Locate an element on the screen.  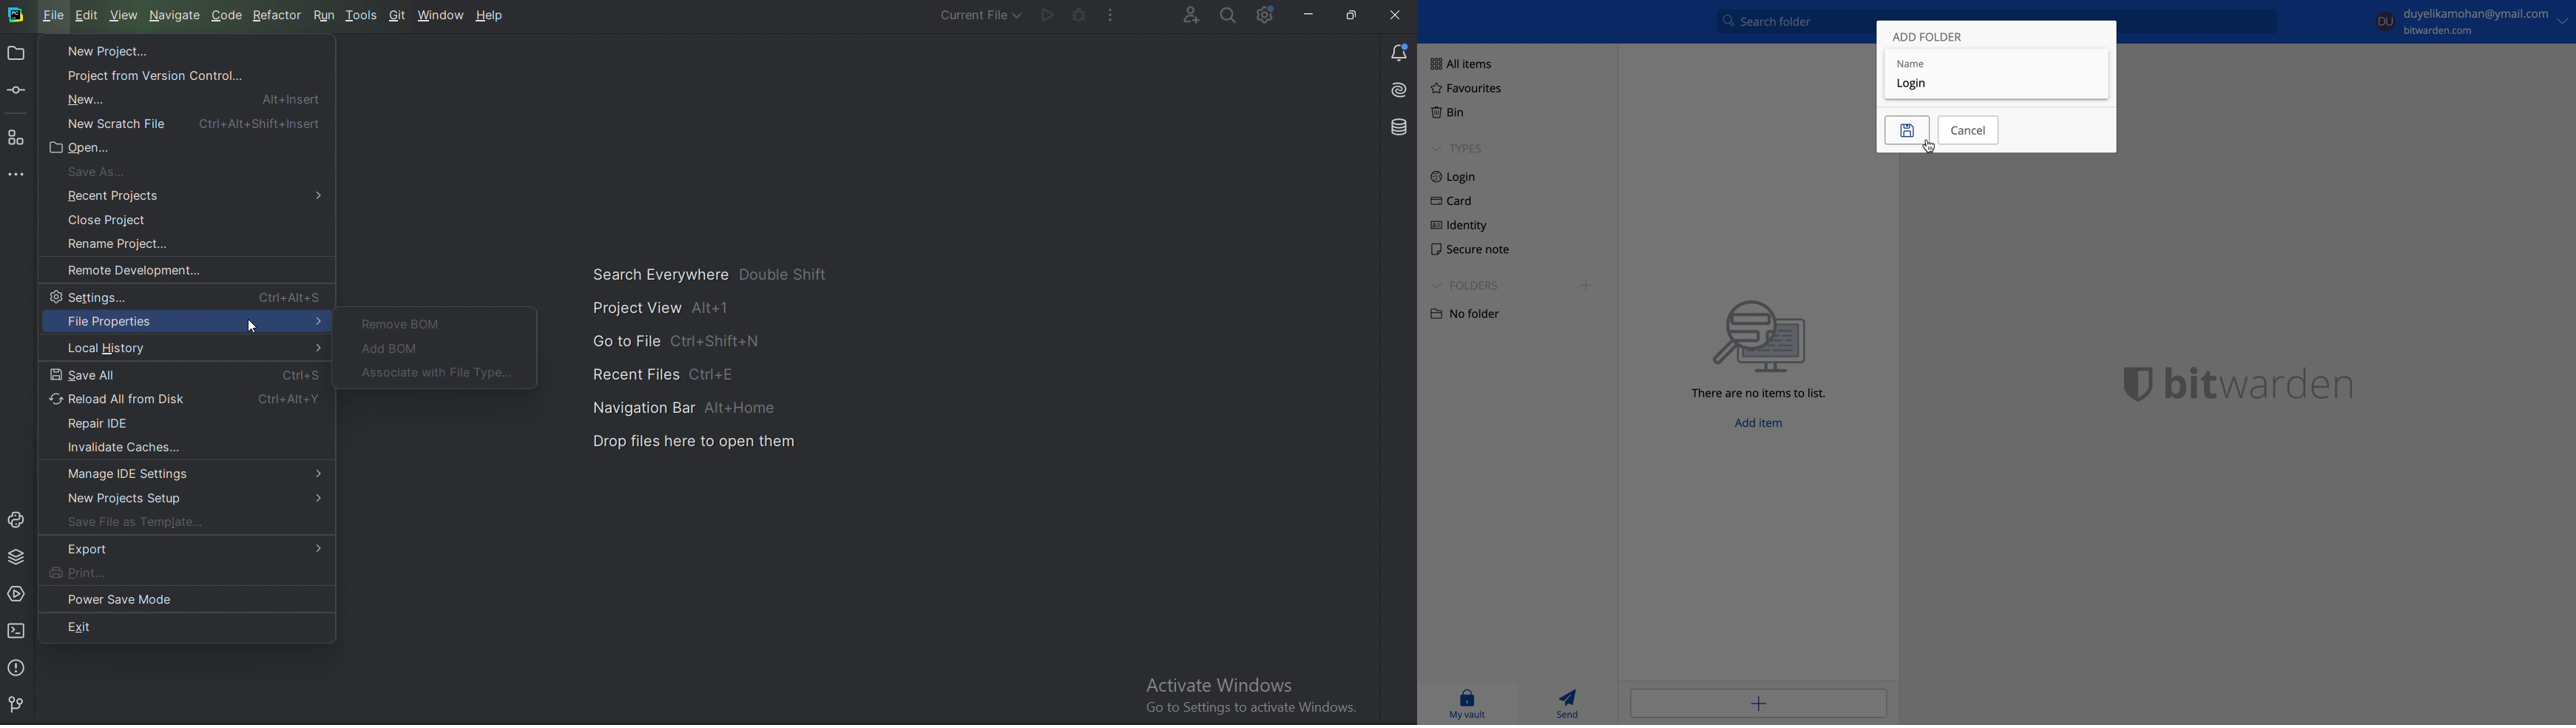
bin is located at coordinates (1445, 110).